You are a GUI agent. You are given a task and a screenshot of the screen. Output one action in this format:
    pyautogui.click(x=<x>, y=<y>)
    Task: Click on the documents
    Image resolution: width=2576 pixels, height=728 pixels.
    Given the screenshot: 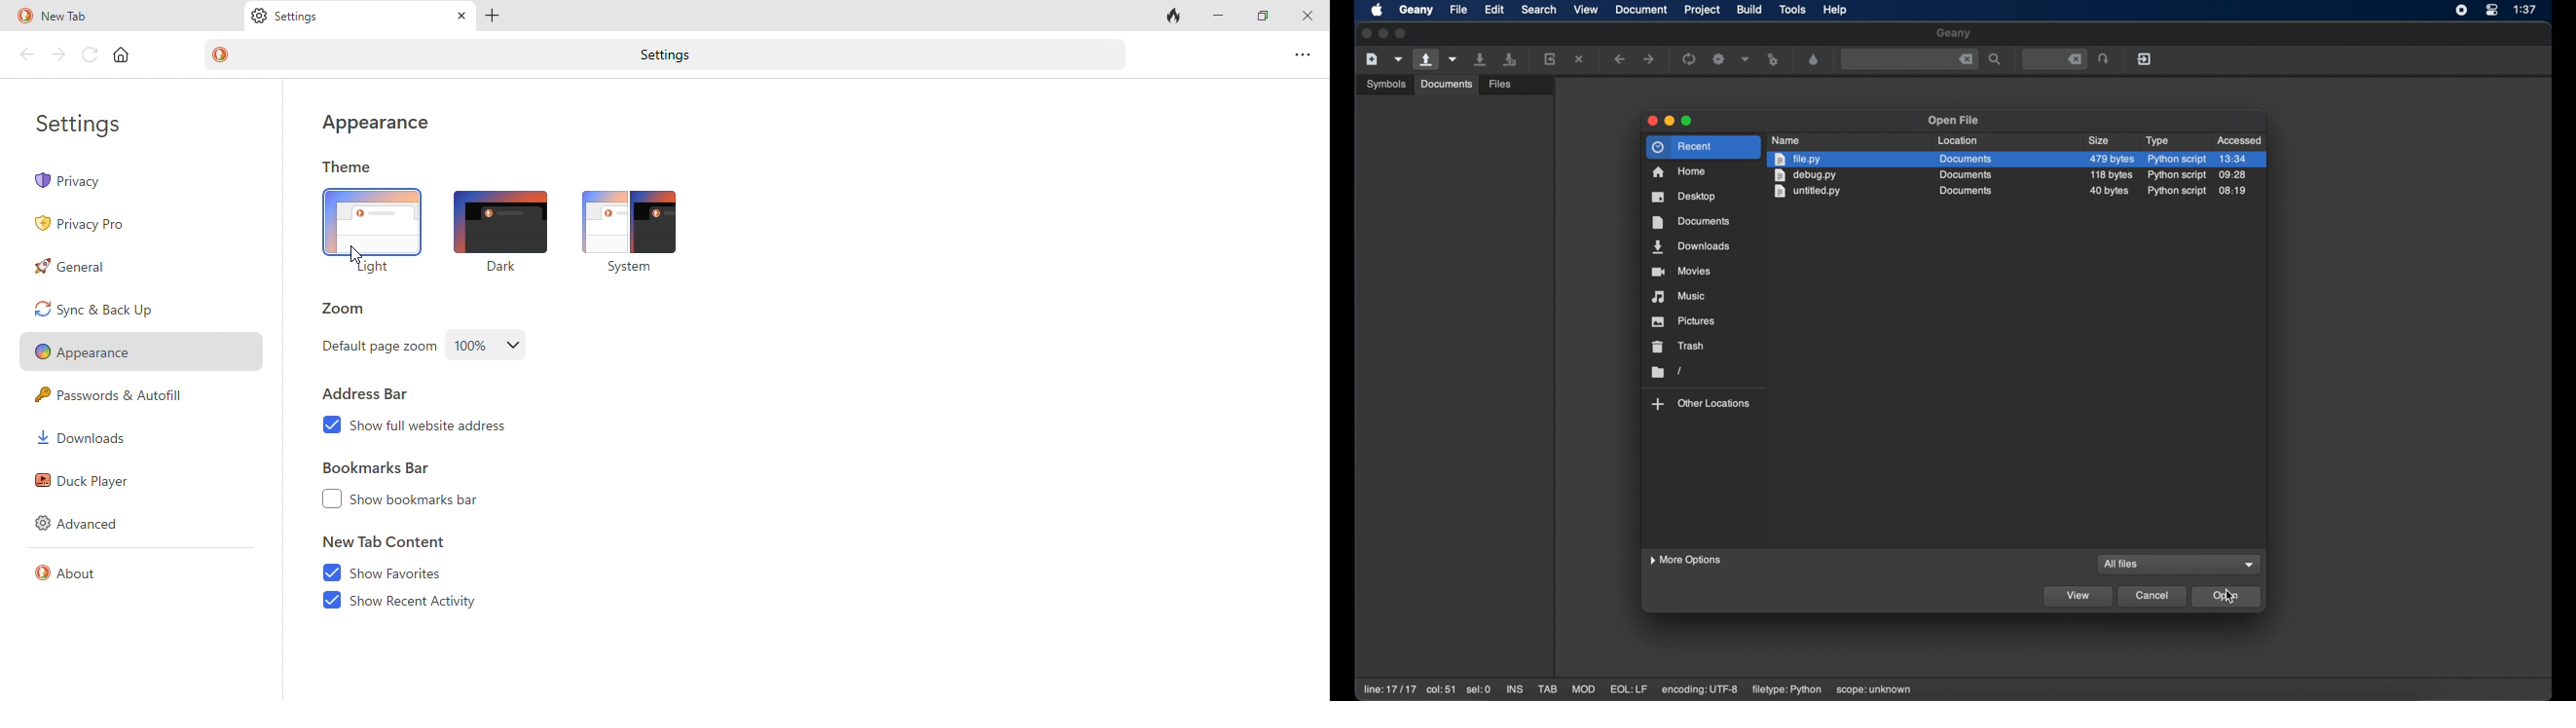 What is the action you would take?
    pyautogui.click(x=1964, y=191)
    